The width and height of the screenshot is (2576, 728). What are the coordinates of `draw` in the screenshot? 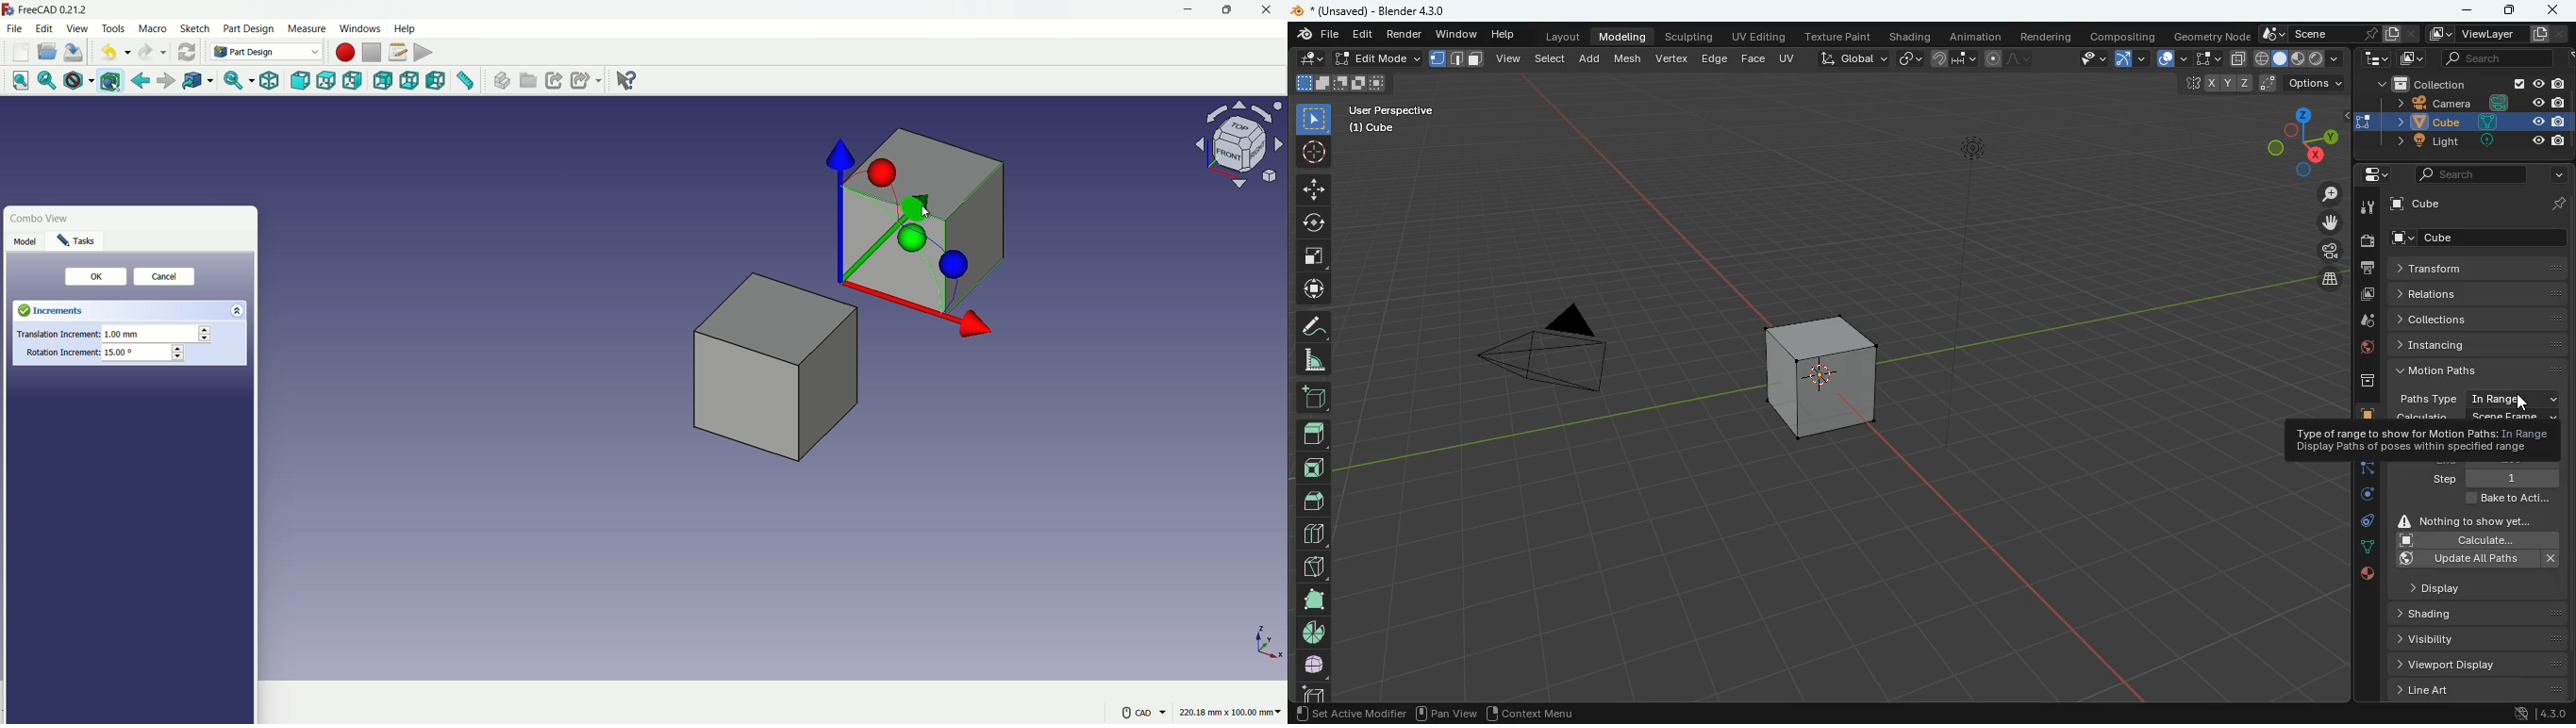 It's located at (2005, 58).